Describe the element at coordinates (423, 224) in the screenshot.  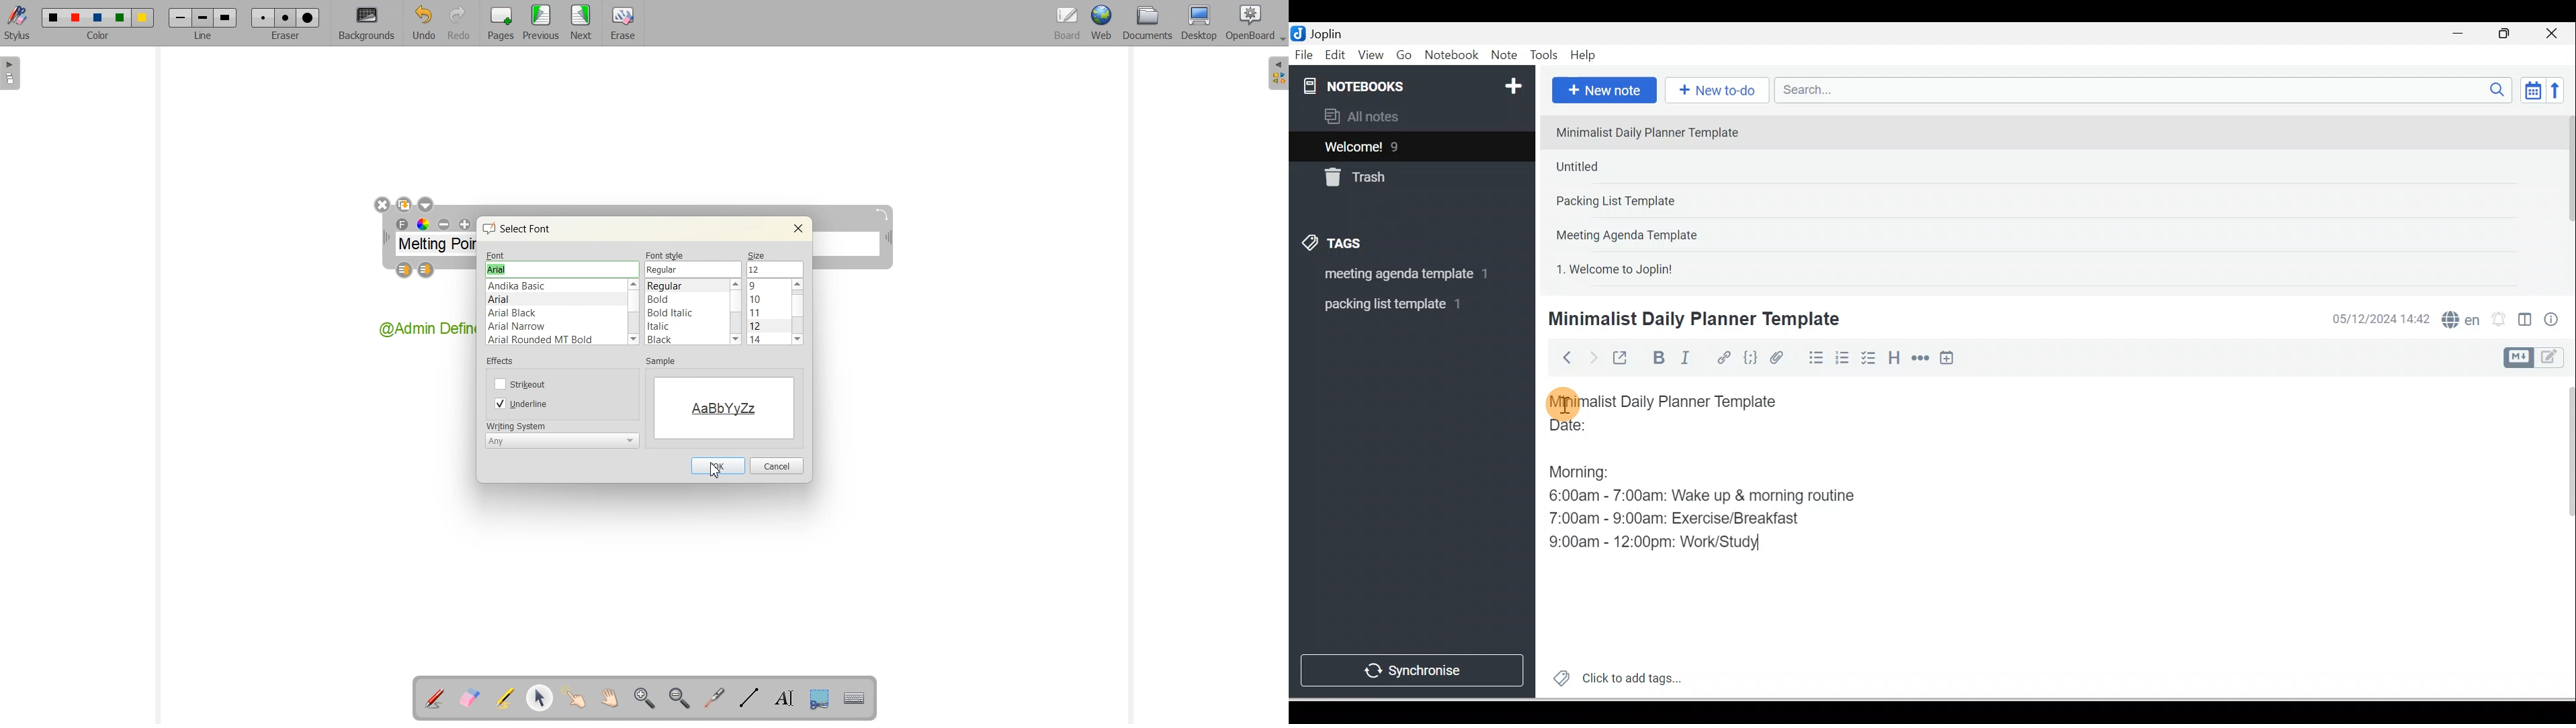
I see `Text Color` at that location.